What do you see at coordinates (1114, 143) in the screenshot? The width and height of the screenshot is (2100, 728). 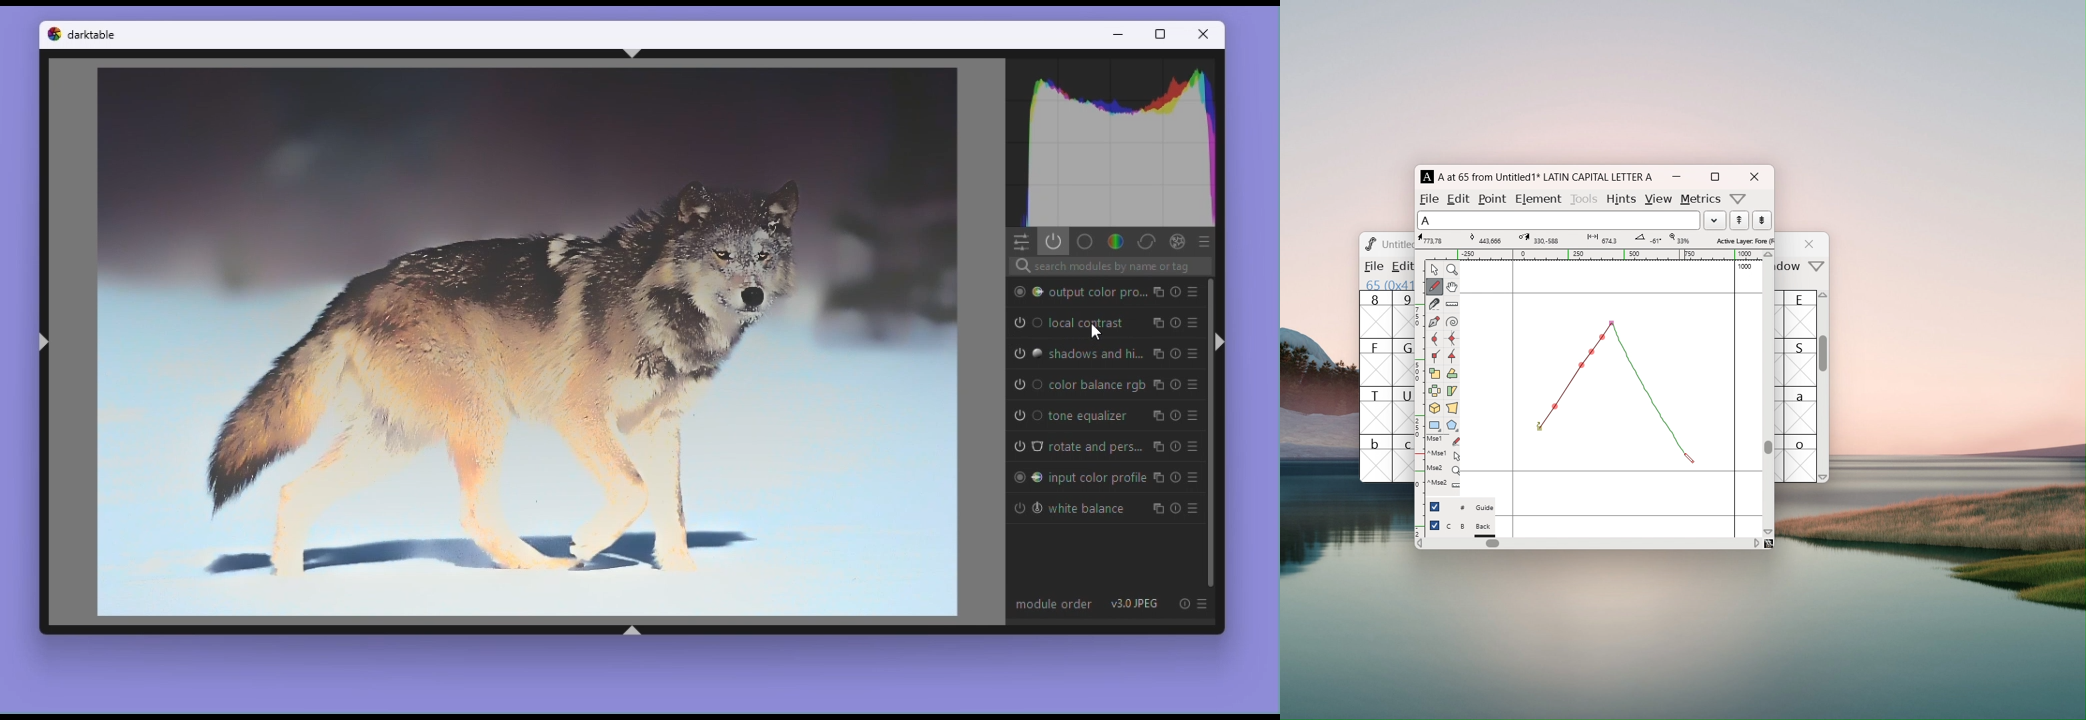 I see `histogram` at bounding box center [1114, 143].